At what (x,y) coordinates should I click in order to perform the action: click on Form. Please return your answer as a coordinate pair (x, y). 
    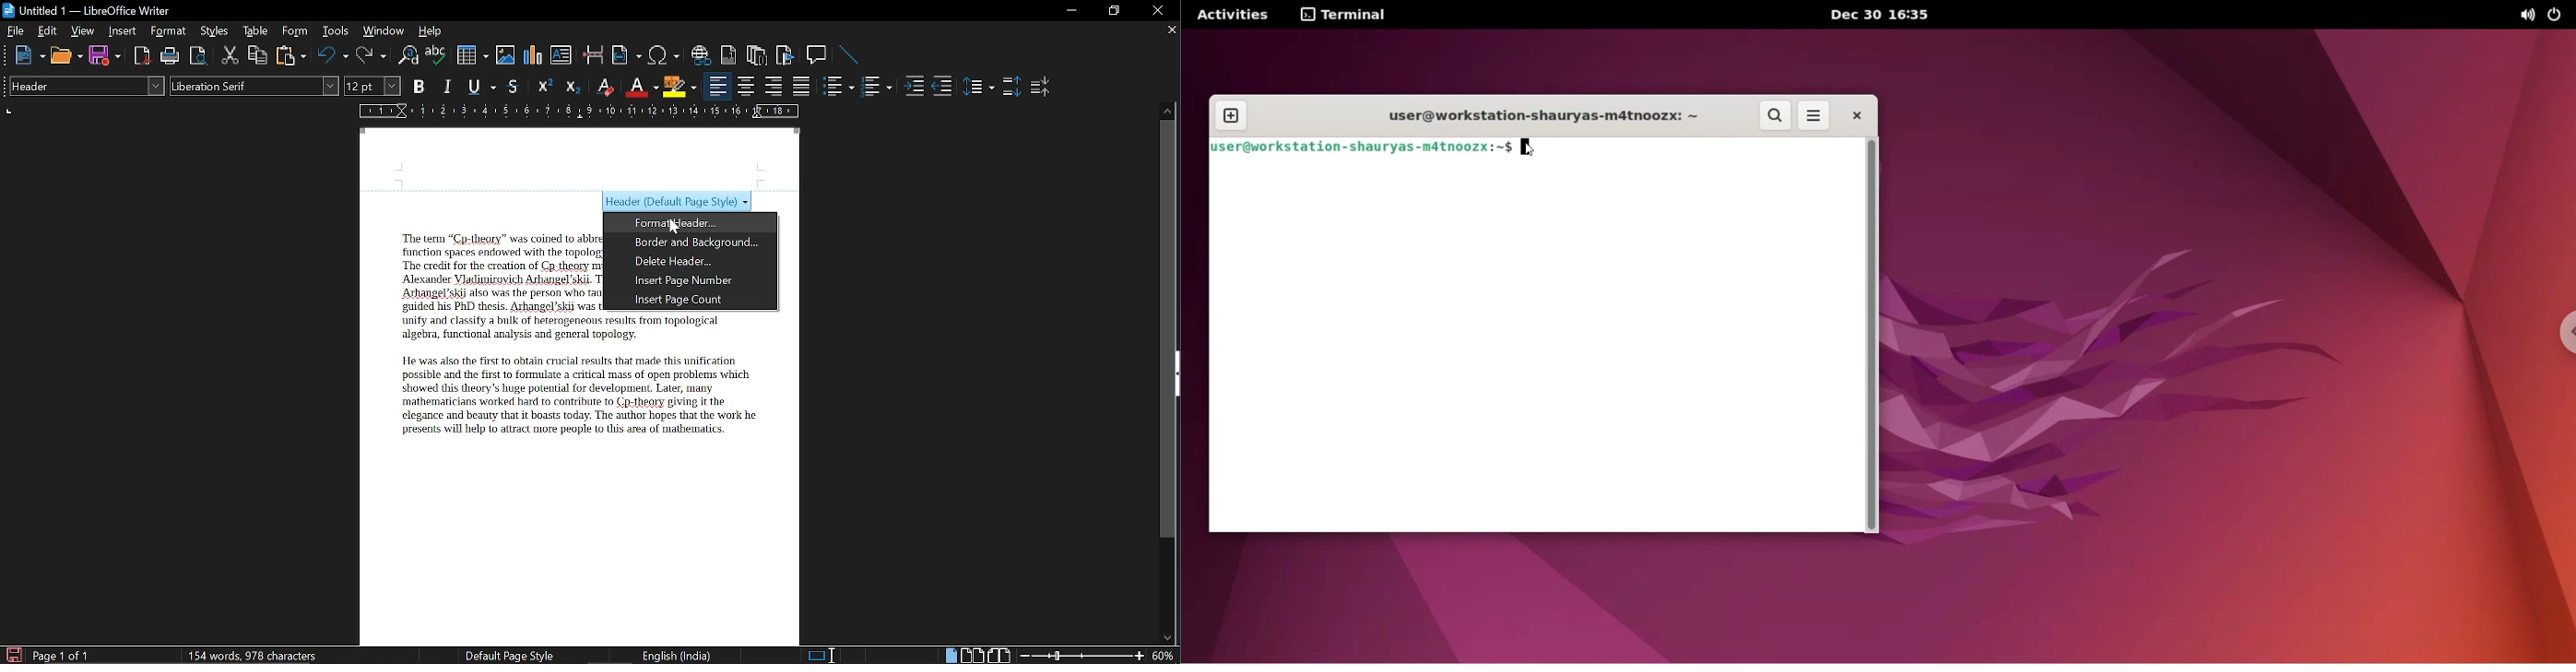
    Looking at the image, I should click on (296, 31).